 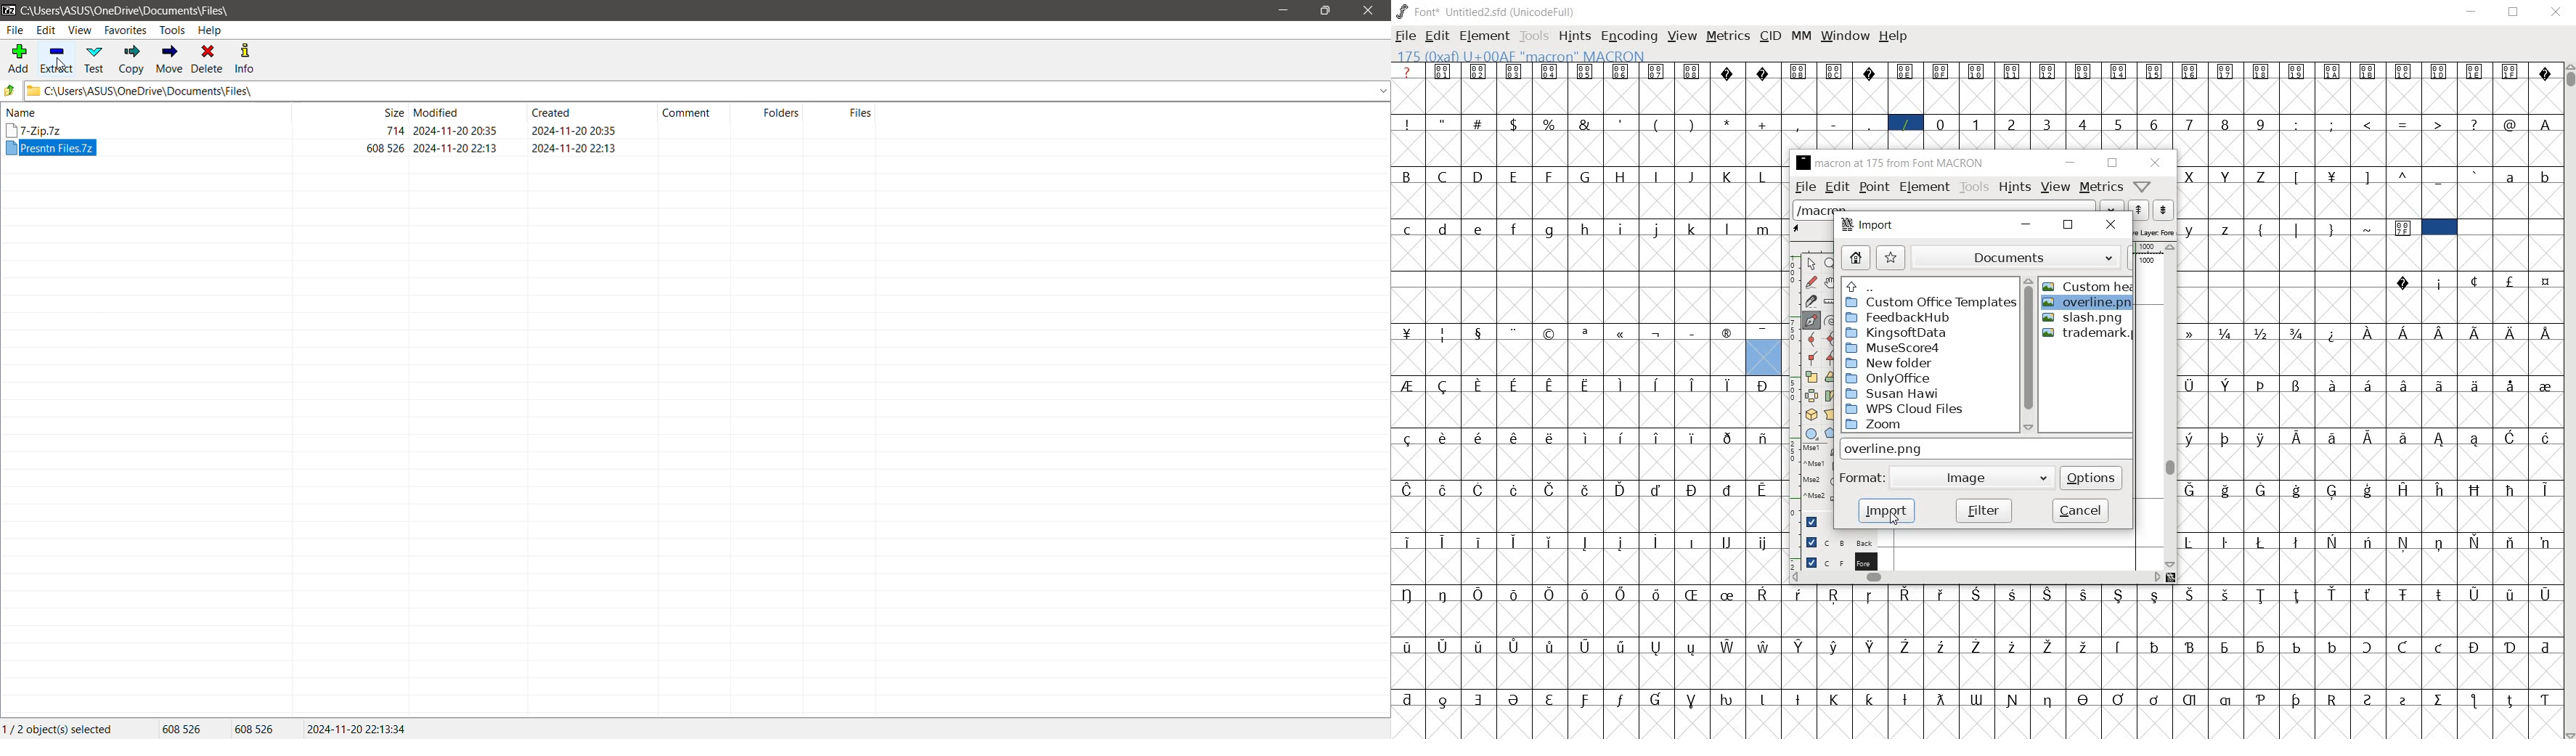 What do you see at coordinates (1552, 229) in the screenshot?
I see `g` at bounding box center [1552, 229].